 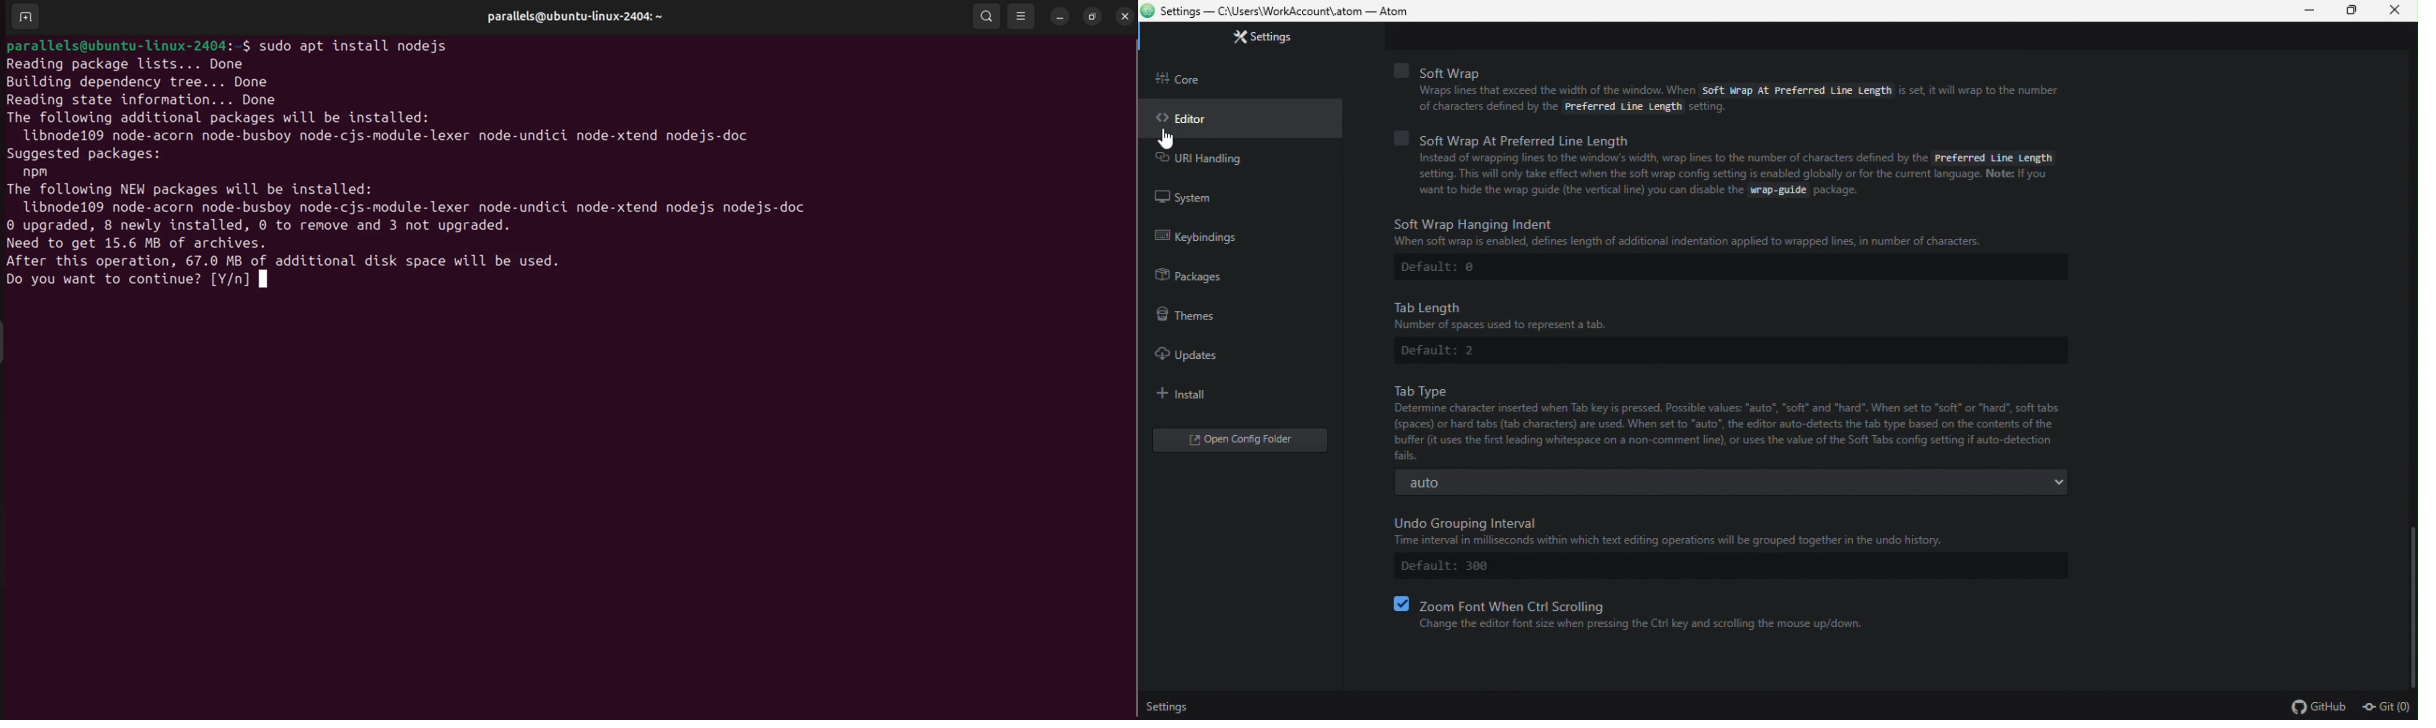 I want to click on search, so click(x=989, y=17).